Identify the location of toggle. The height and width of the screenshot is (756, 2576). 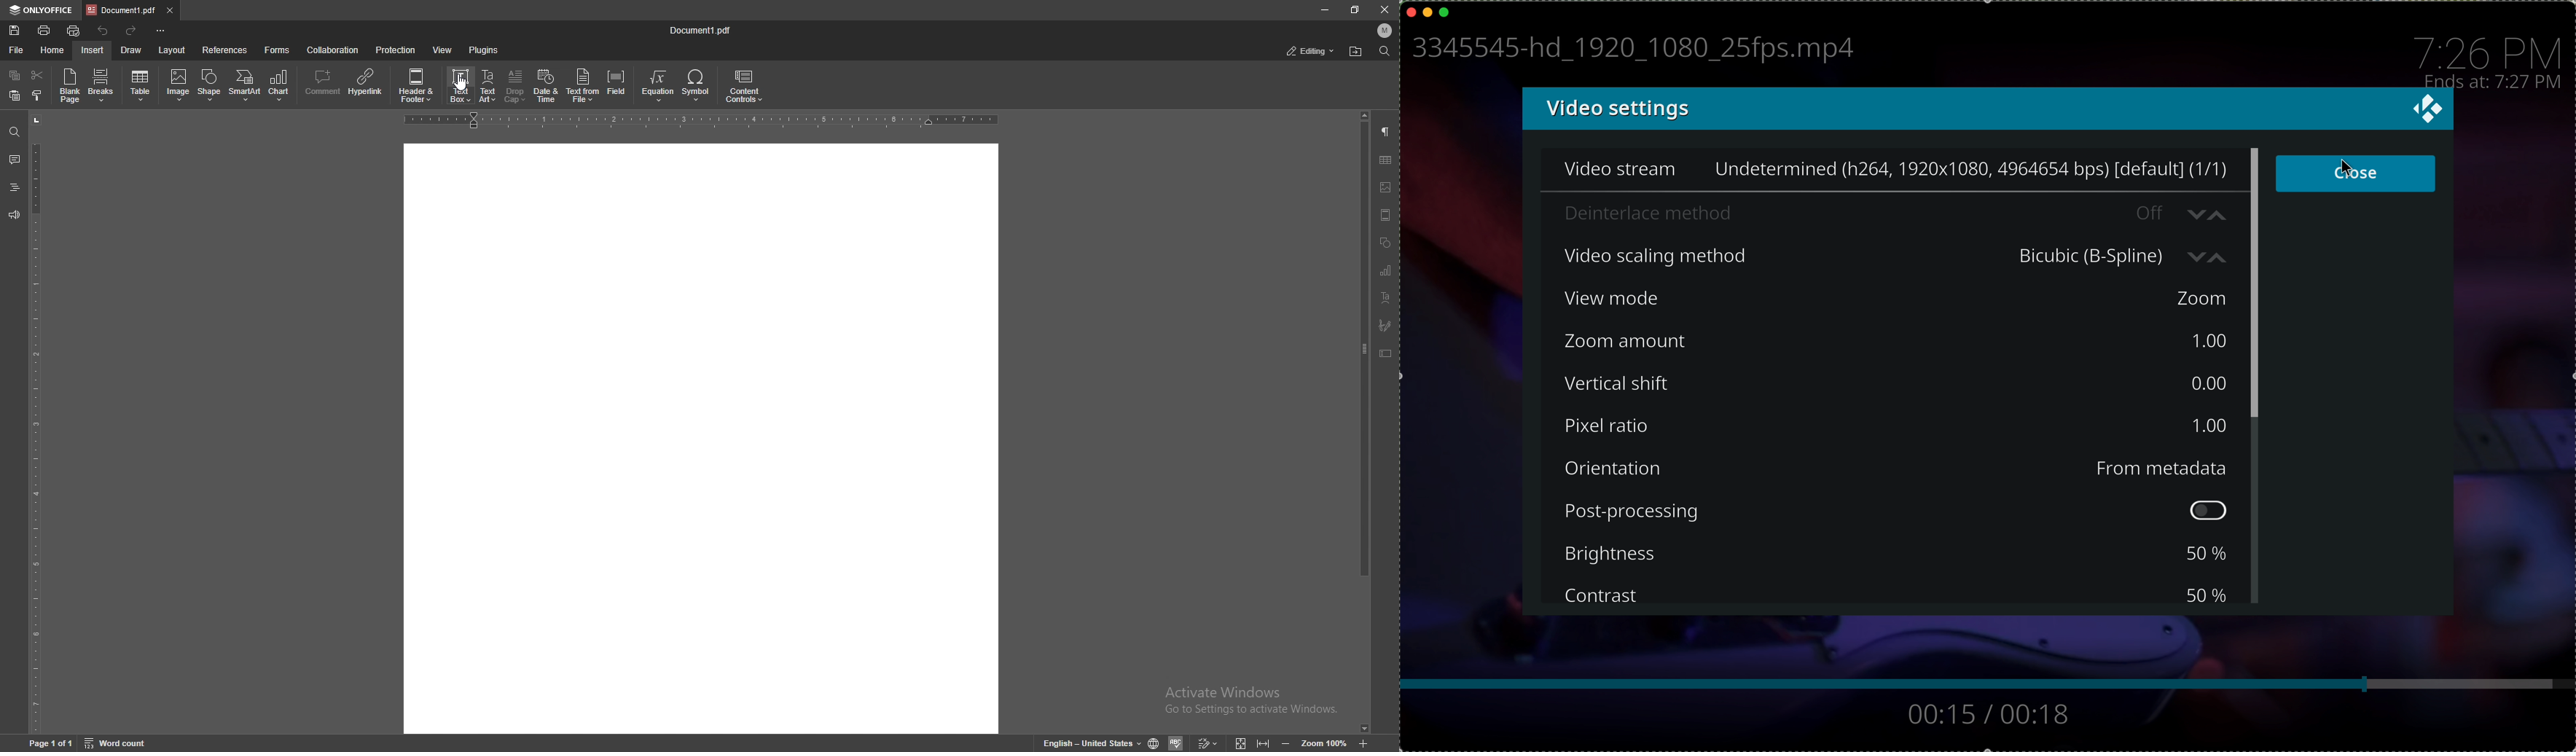
(2209, 511).